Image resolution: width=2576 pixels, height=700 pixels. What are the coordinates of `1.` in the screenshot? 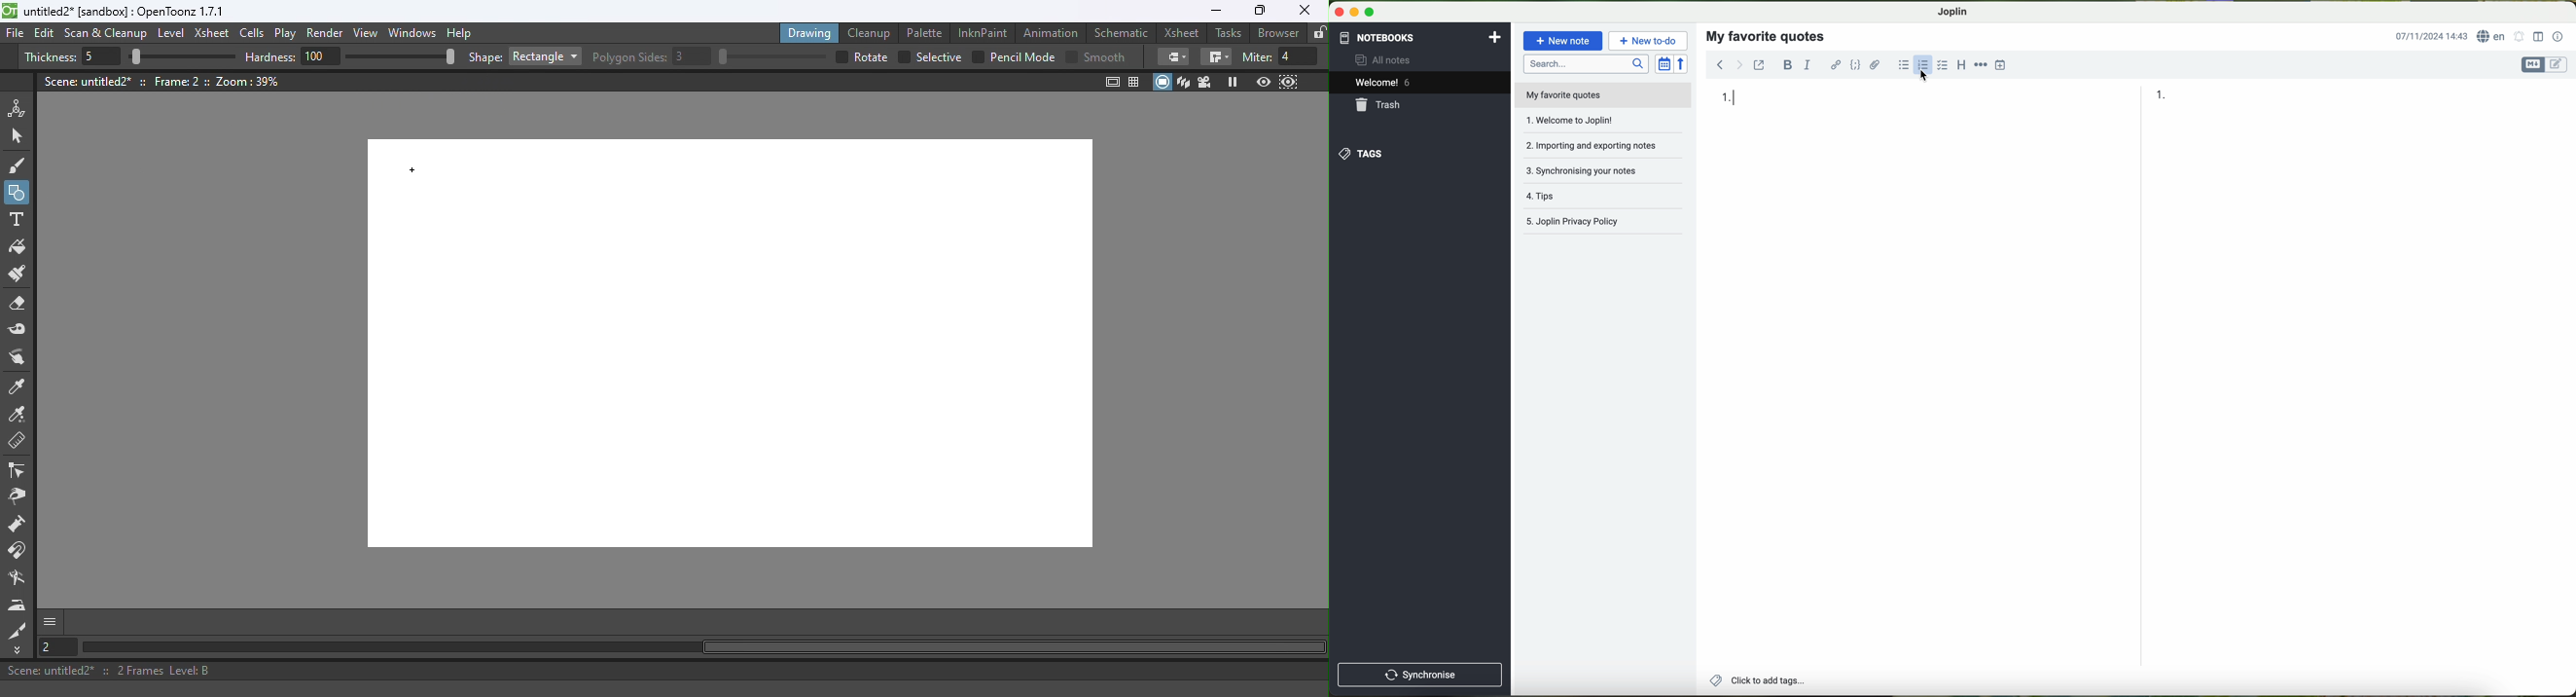 It's located at (1729, 98).